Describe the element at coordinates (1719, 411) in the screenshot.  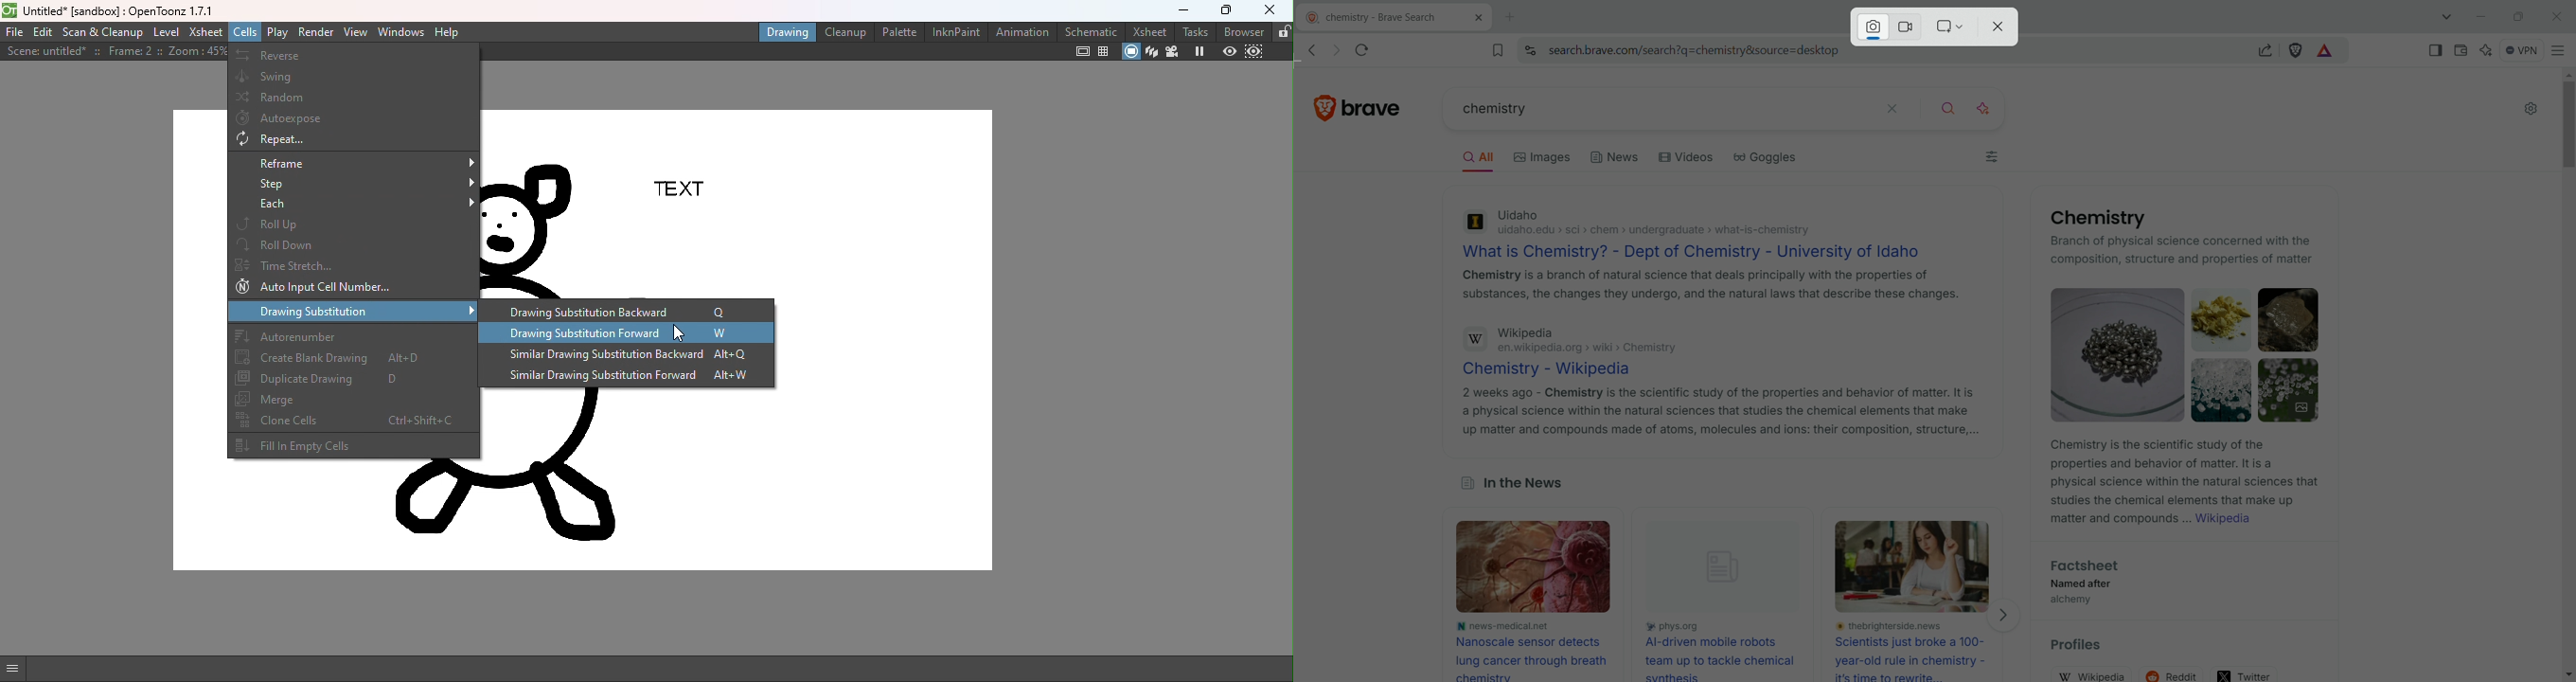
I see `2 weeks ago - Chemistry is the scientific study of the properties and behavior of matter. It is a physical science within the natural sciences that studies the chemical elements that make up matter and compounds made of atoms, molecules and ions: their composition, structure,` at that location.